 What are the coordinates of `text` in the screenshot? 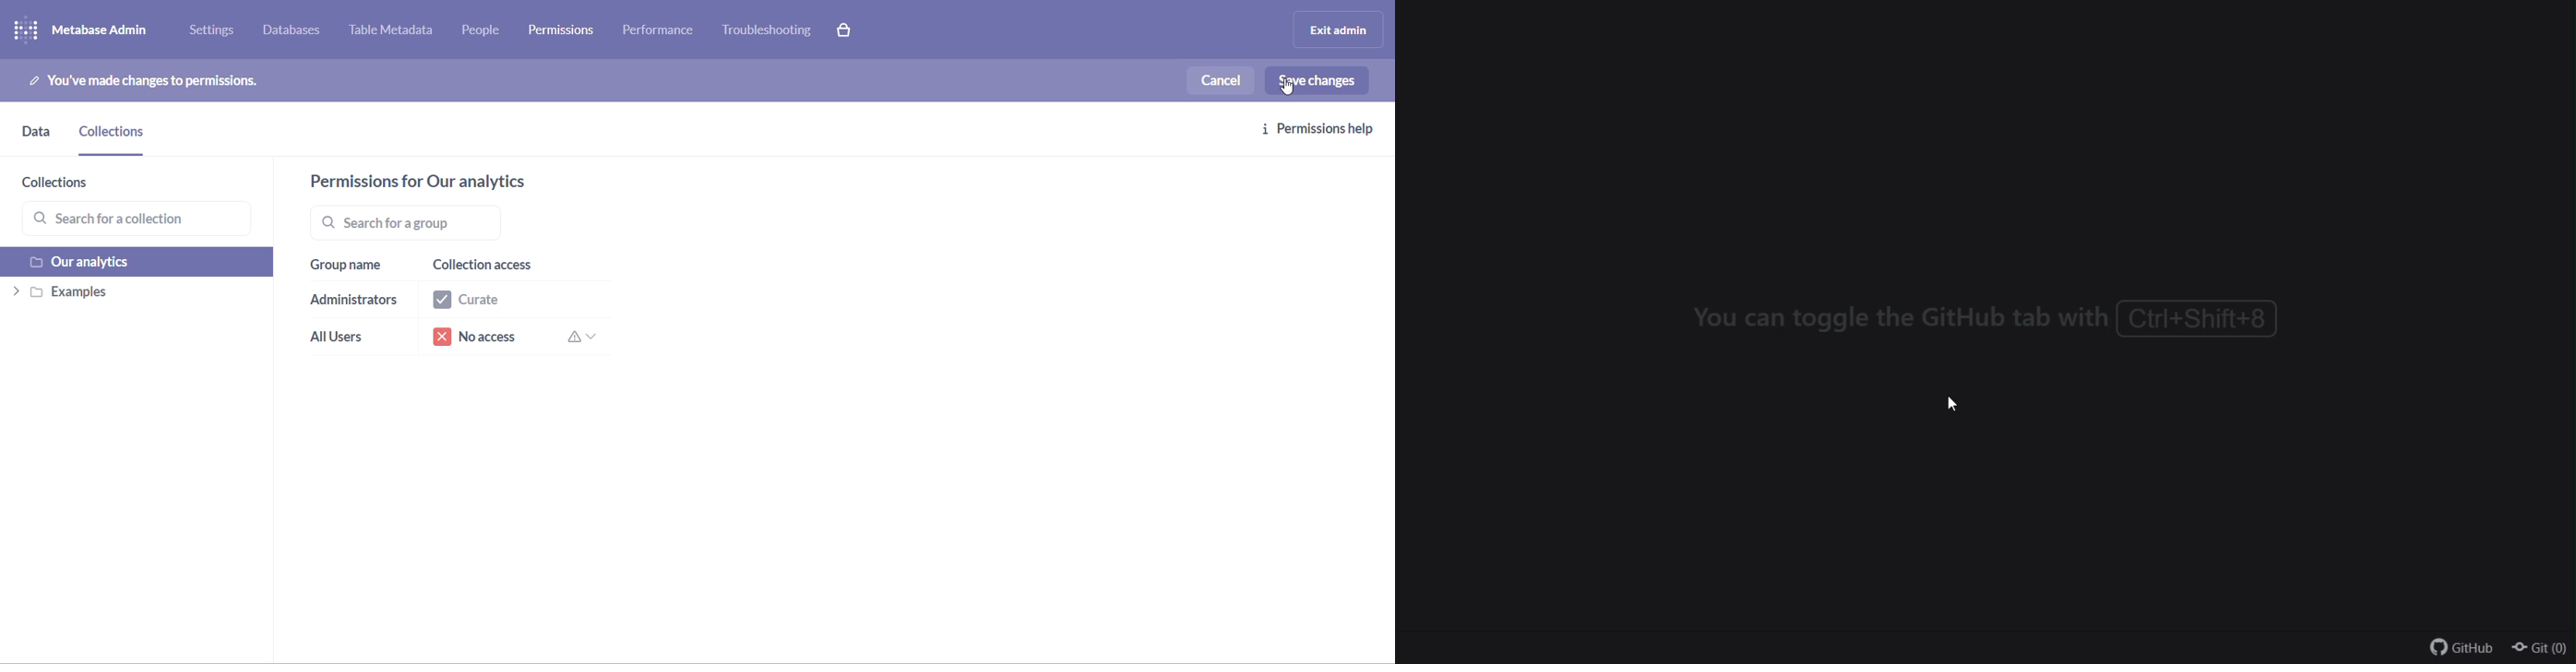 It's located at (154, 81).